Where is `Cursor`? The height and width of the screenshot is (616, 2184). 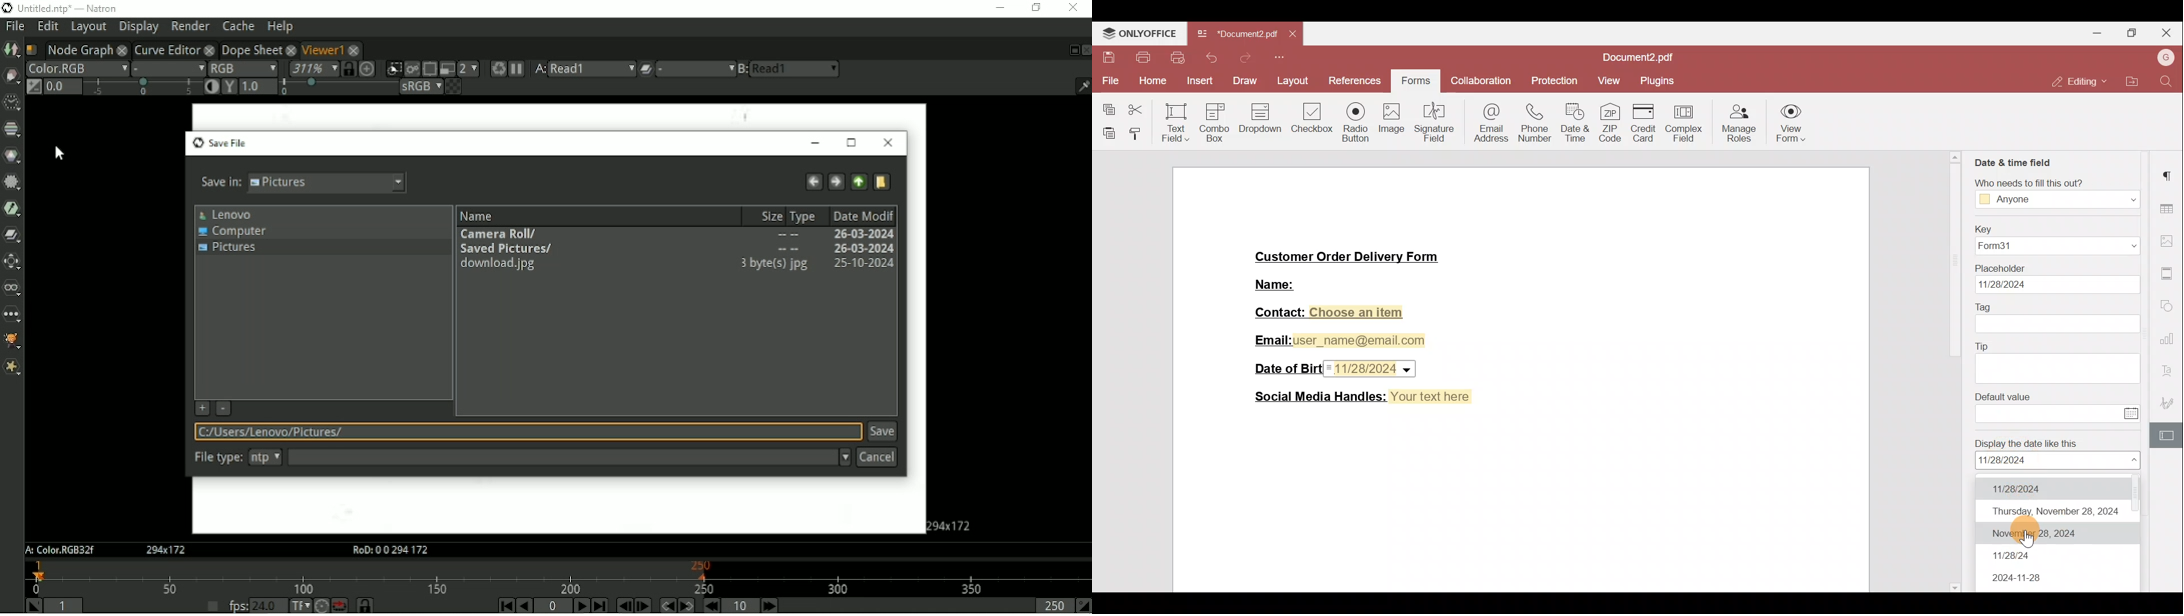 Cursor is located at coordinates (57, 155).